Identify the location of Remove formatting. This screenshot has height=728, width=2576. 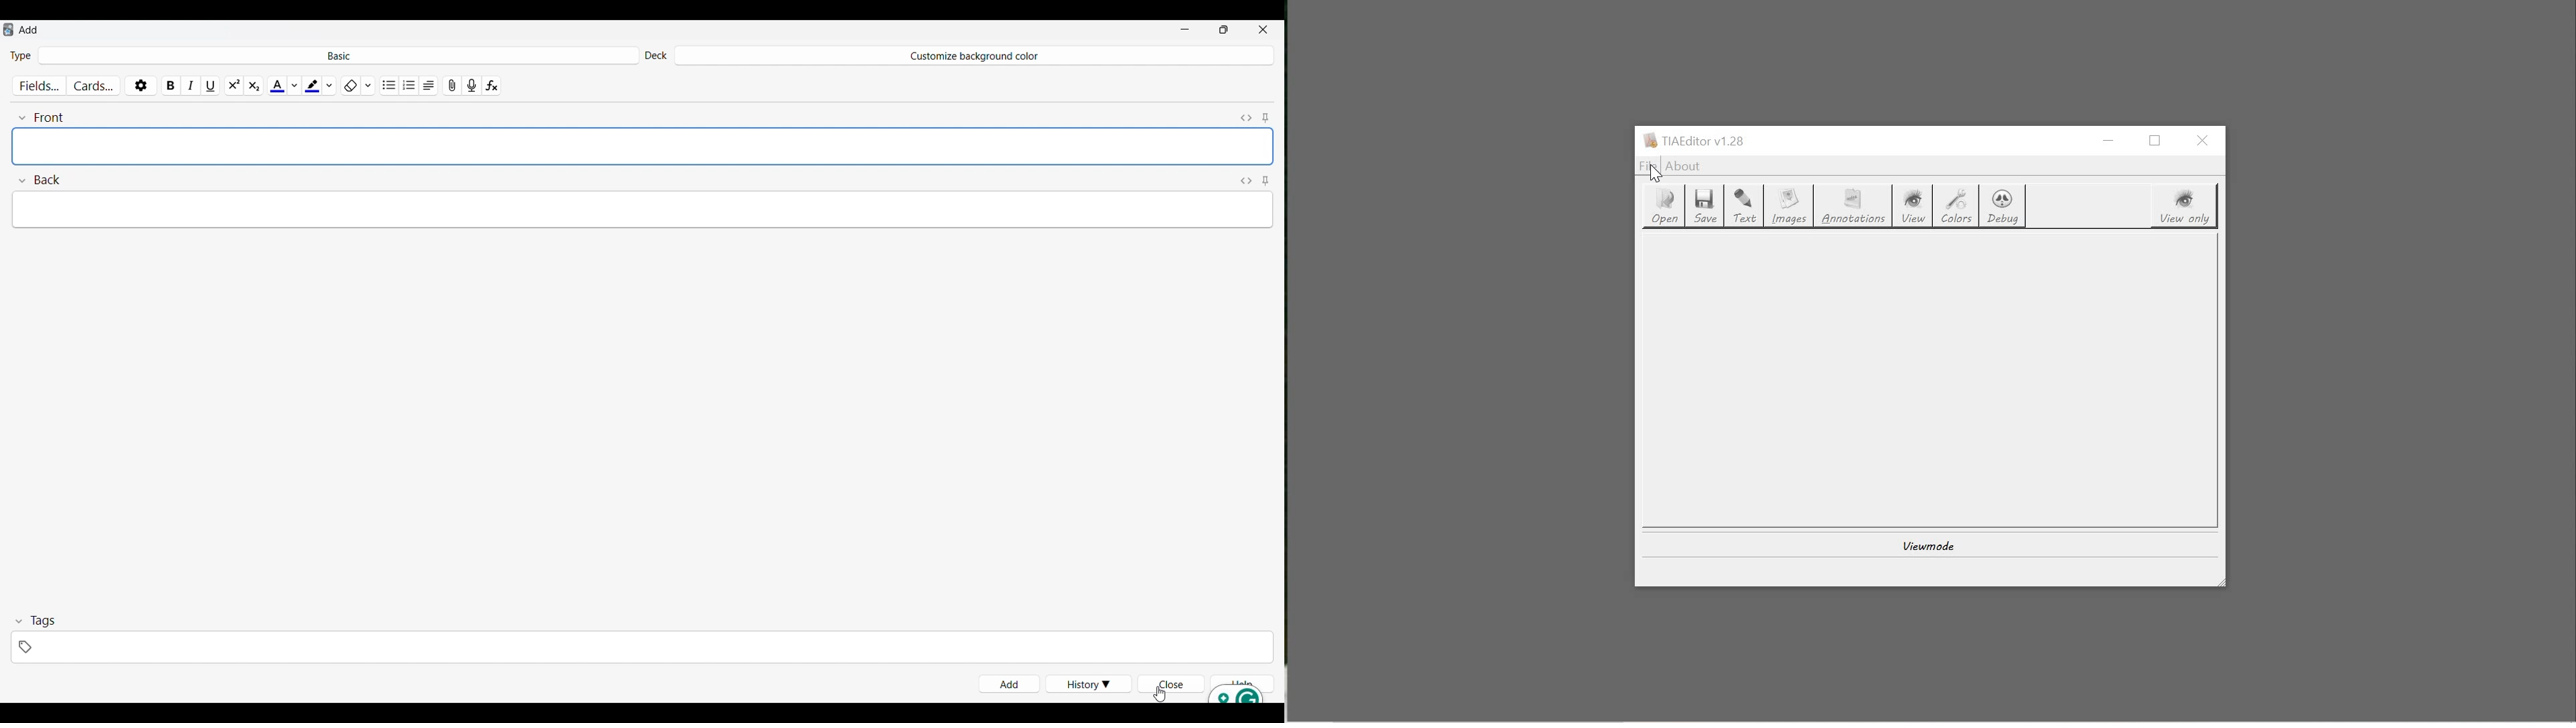
(350, 84).